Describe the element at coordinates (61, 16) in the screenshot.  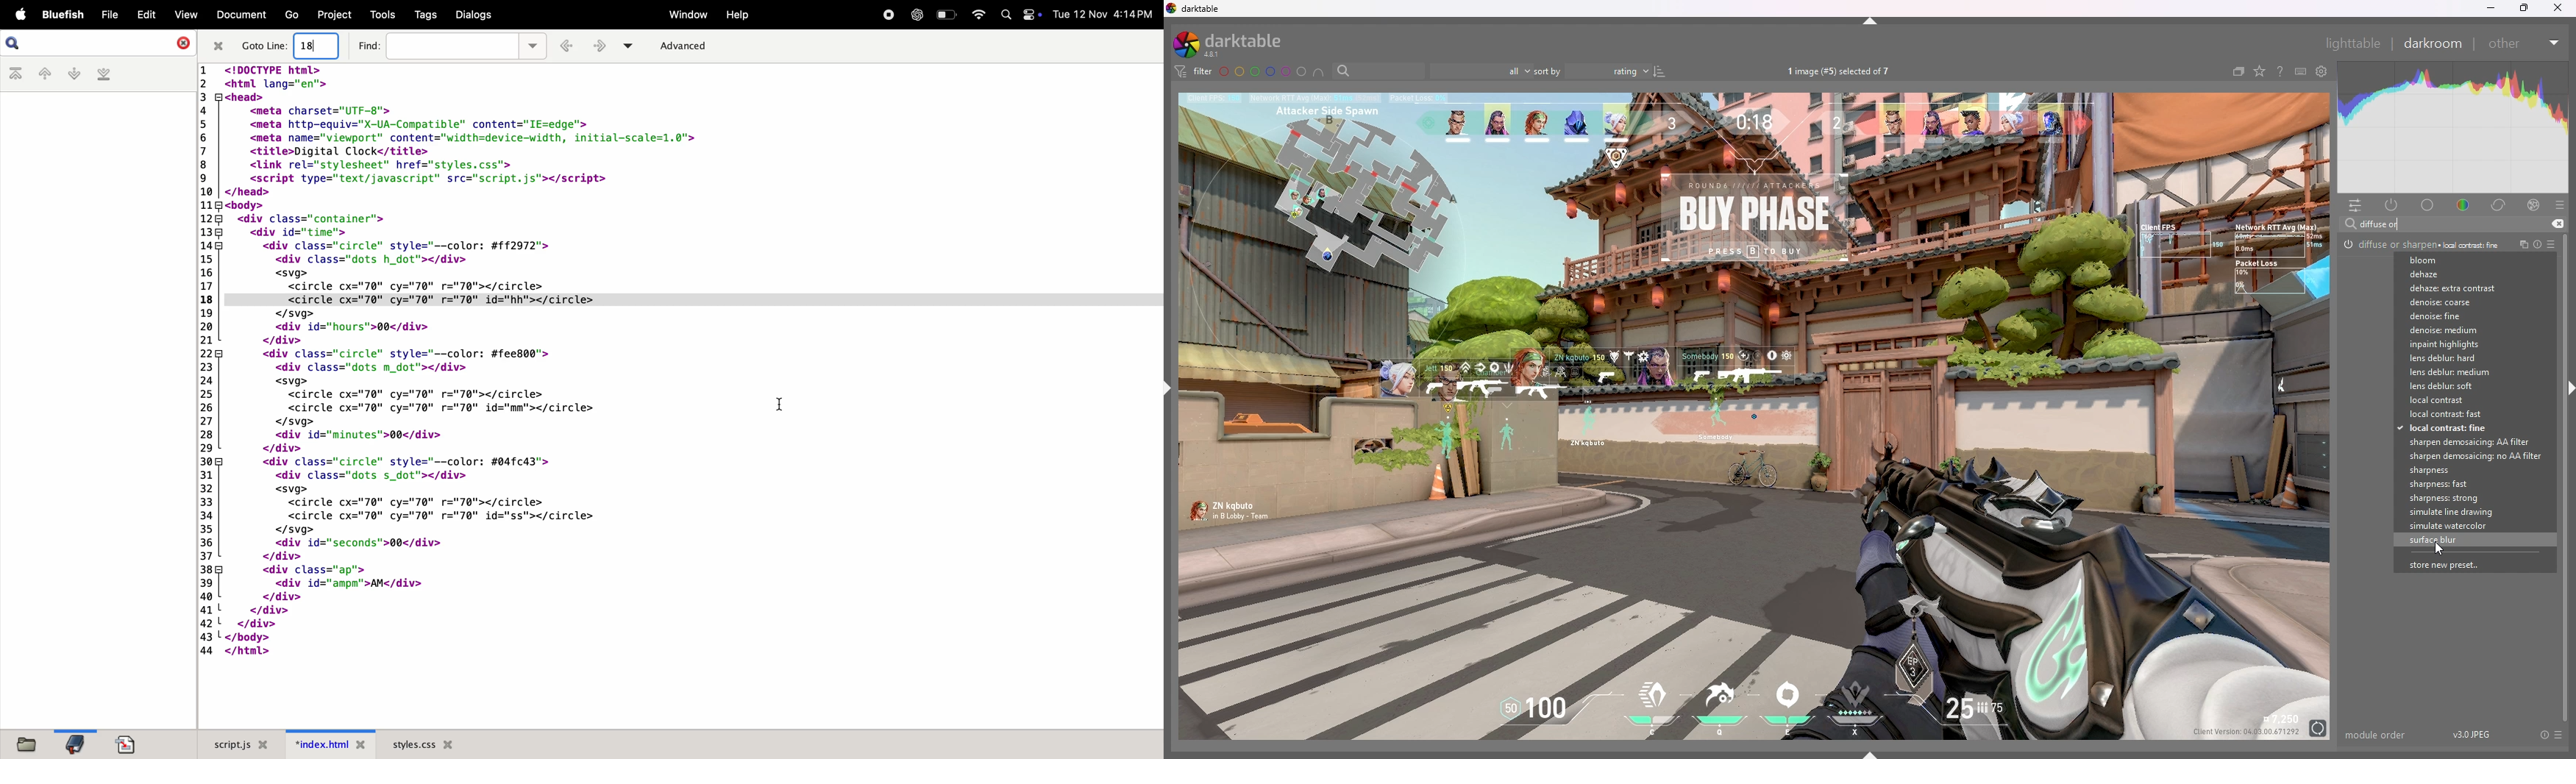
I see `bluefish` at that location.